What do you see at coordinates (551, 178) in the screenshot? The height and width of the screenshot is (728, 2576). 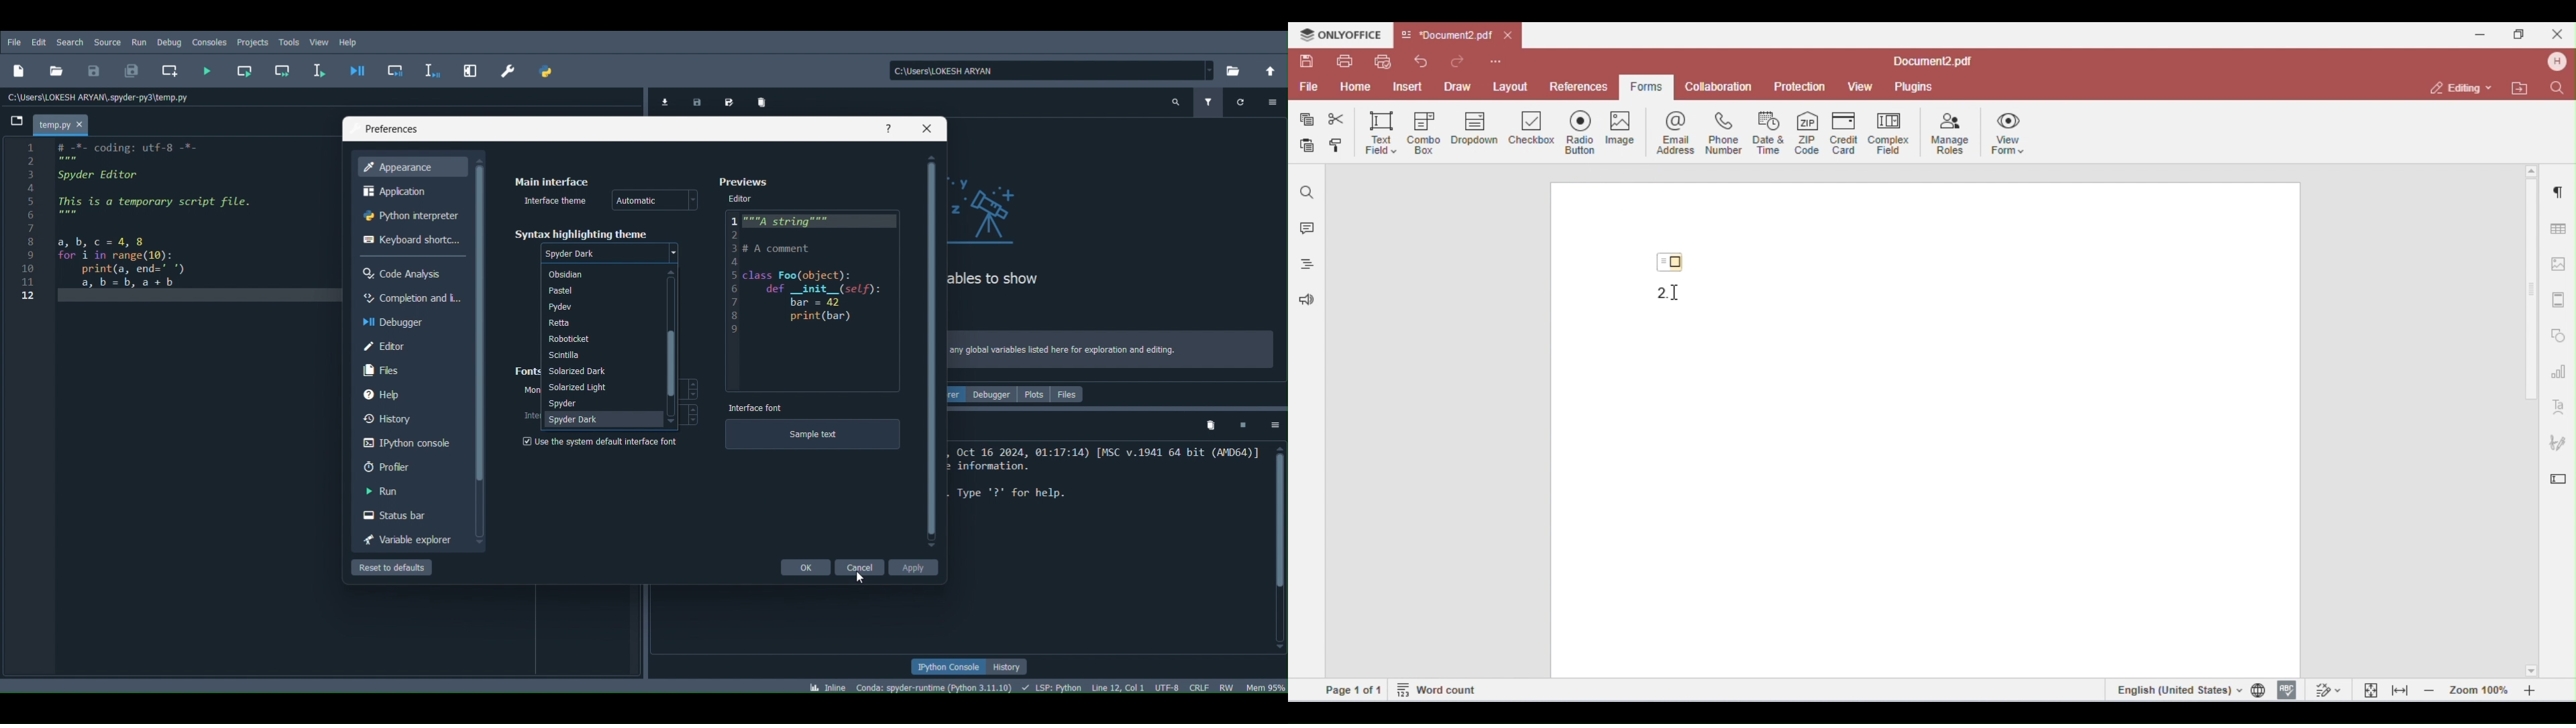 I see `Main Interface` at bounding box center [551, 178].